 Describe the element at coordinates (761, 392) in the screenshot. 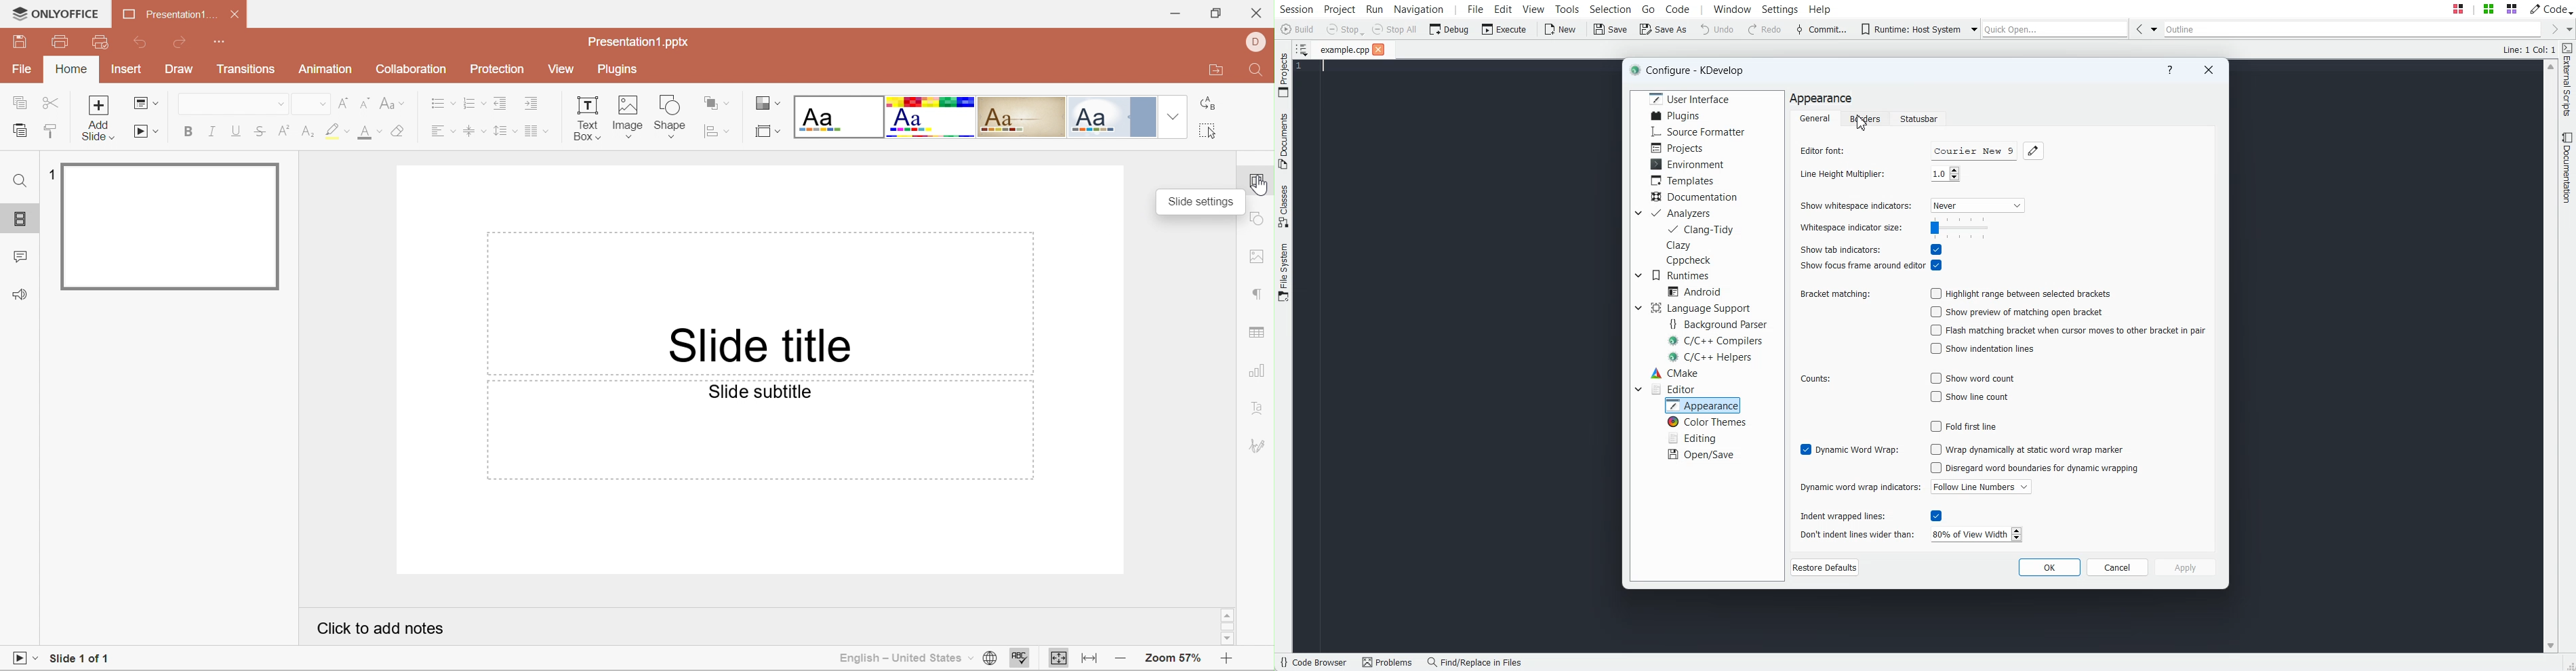

I see `Slide subtitle` at that location.